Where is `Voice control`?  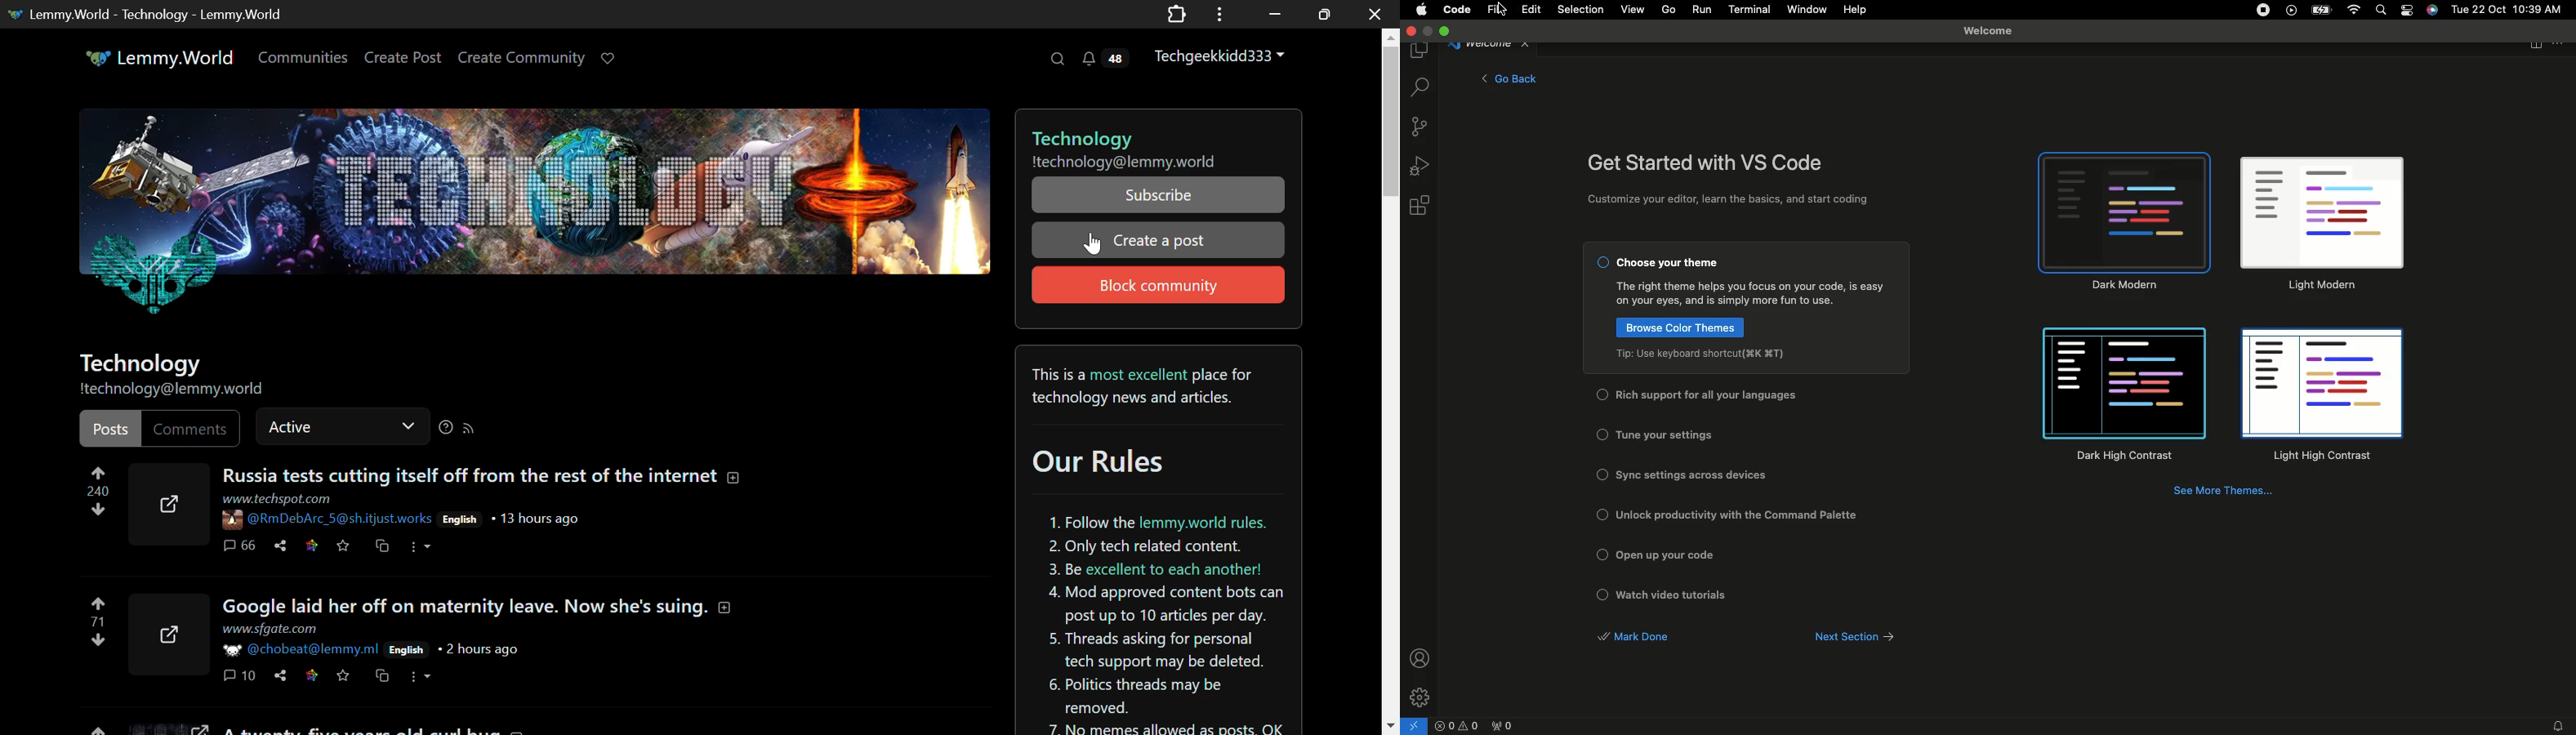 Voice control is located at coordinates (2432, 10).